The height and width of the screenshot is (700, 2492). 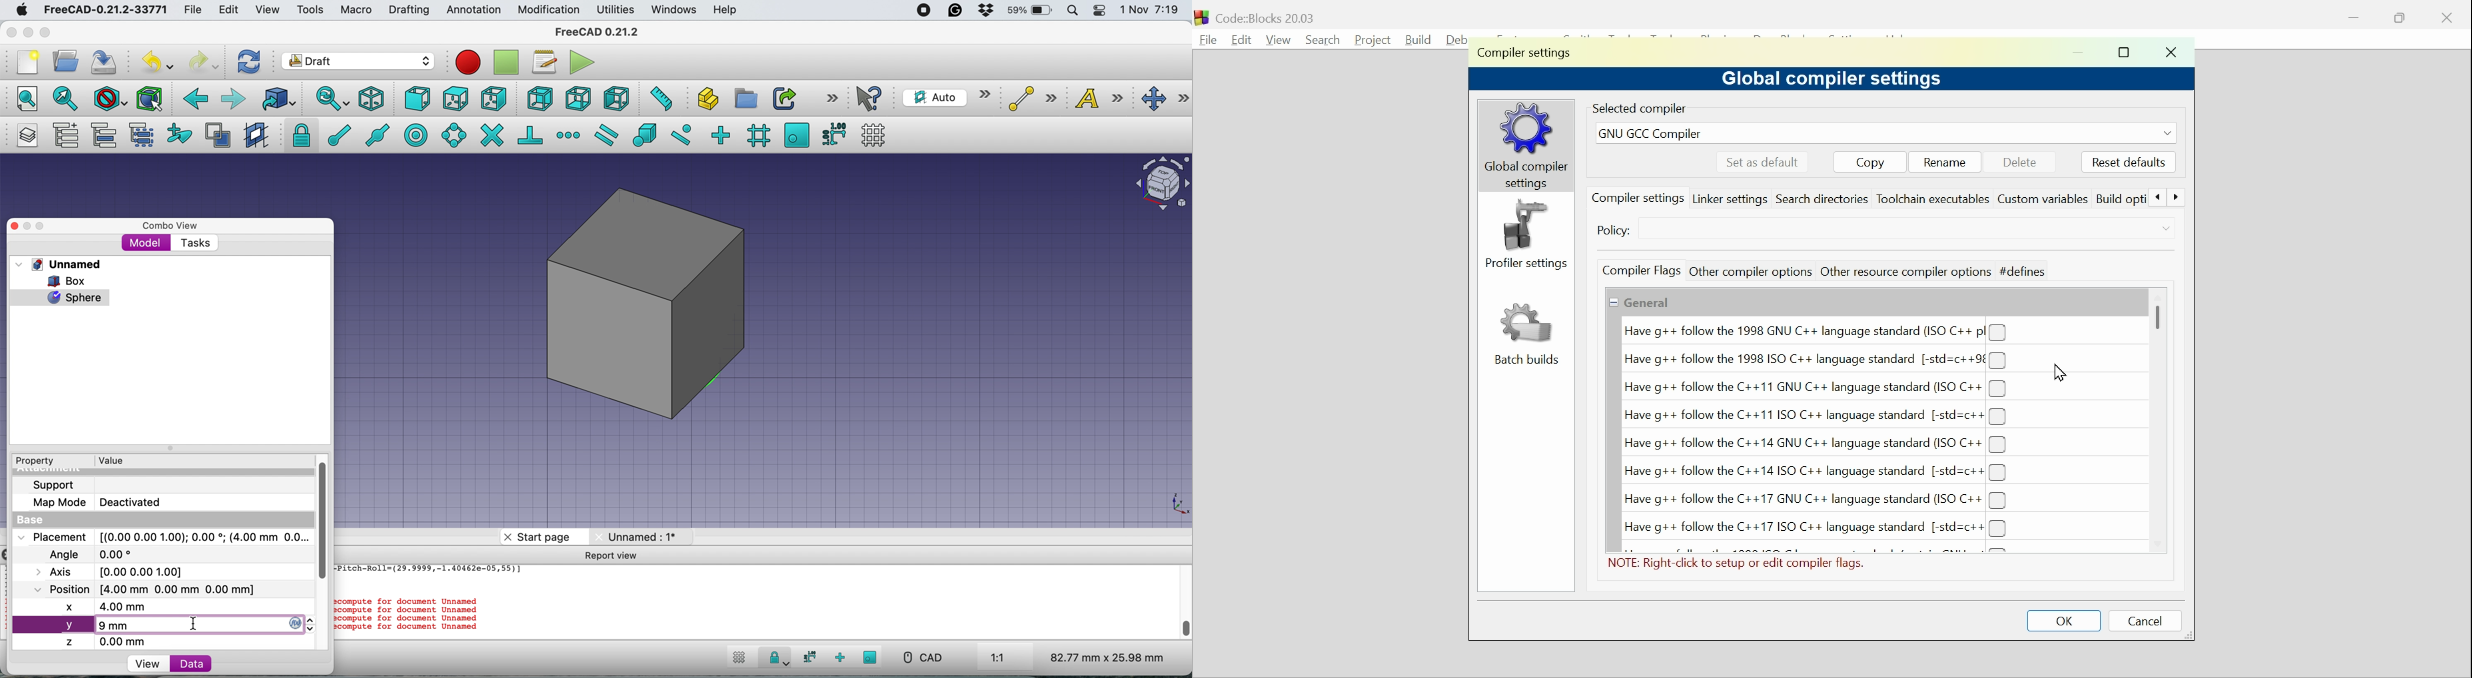 I want to click on record macros, so click(x=468, y=62).